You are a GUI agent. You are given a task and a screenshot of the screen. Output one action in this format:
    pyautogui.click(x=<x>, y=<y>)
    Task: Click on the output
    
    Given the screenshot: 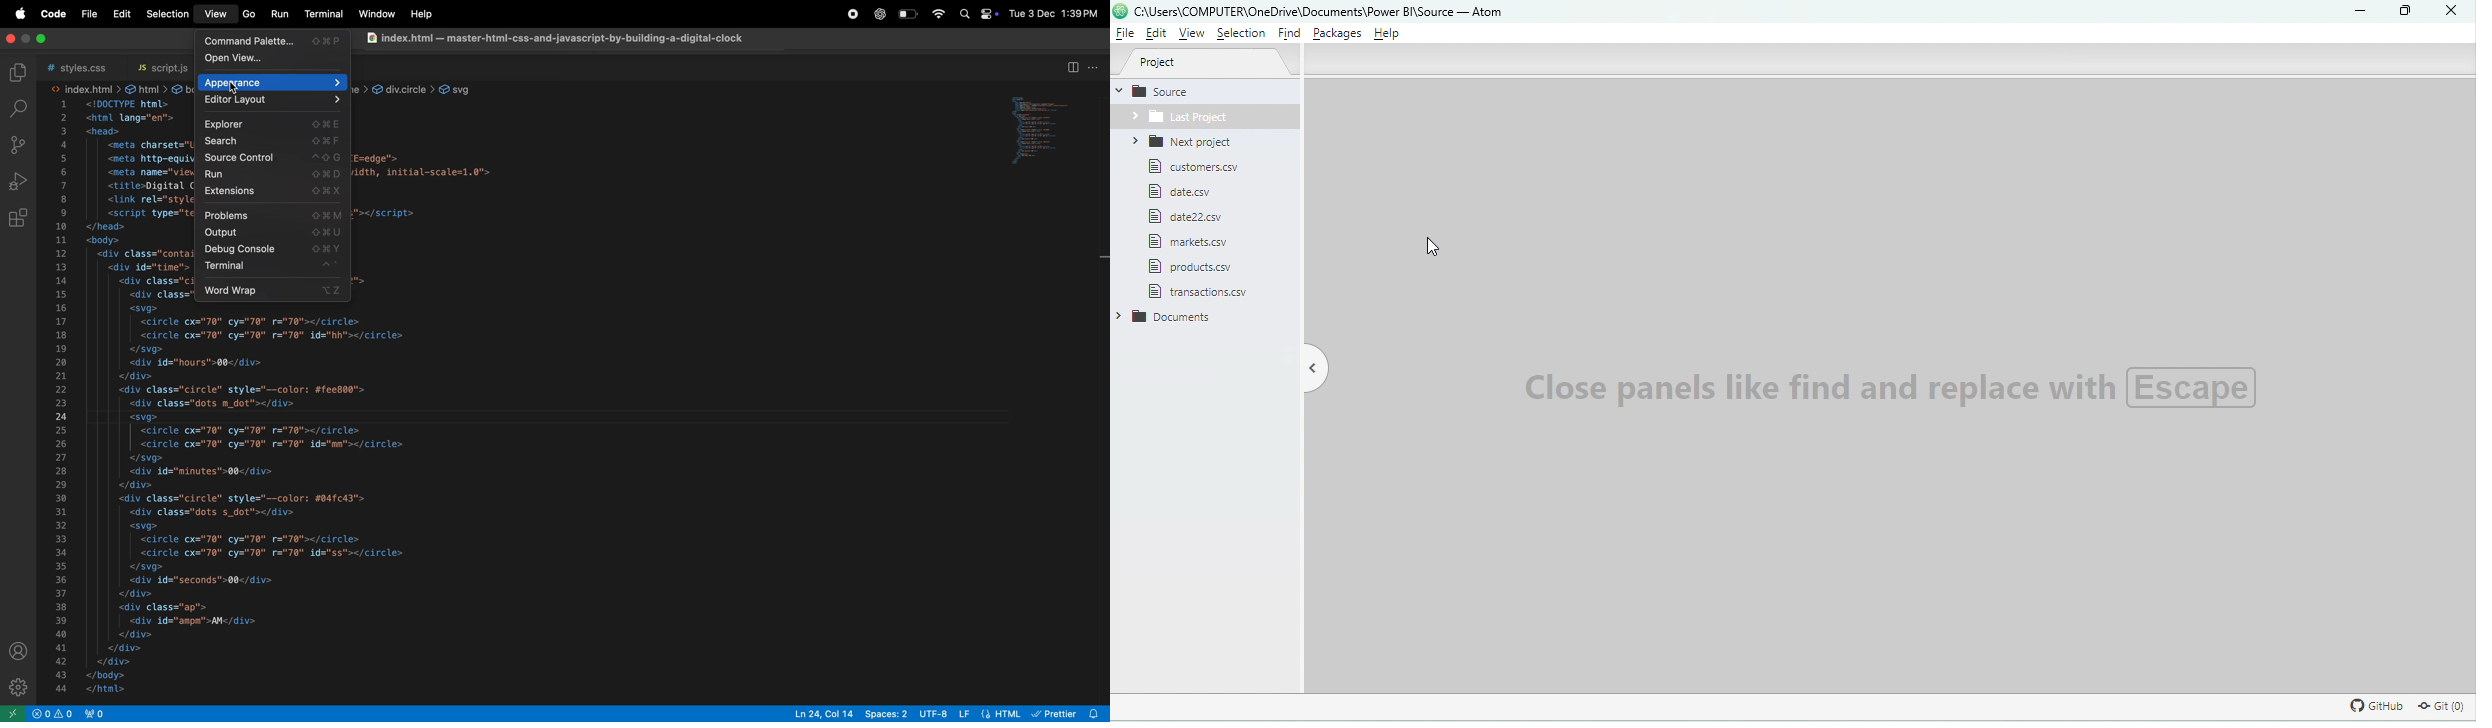 What is the action you would take?
    pyautogui.click(x=271, y=233)
    